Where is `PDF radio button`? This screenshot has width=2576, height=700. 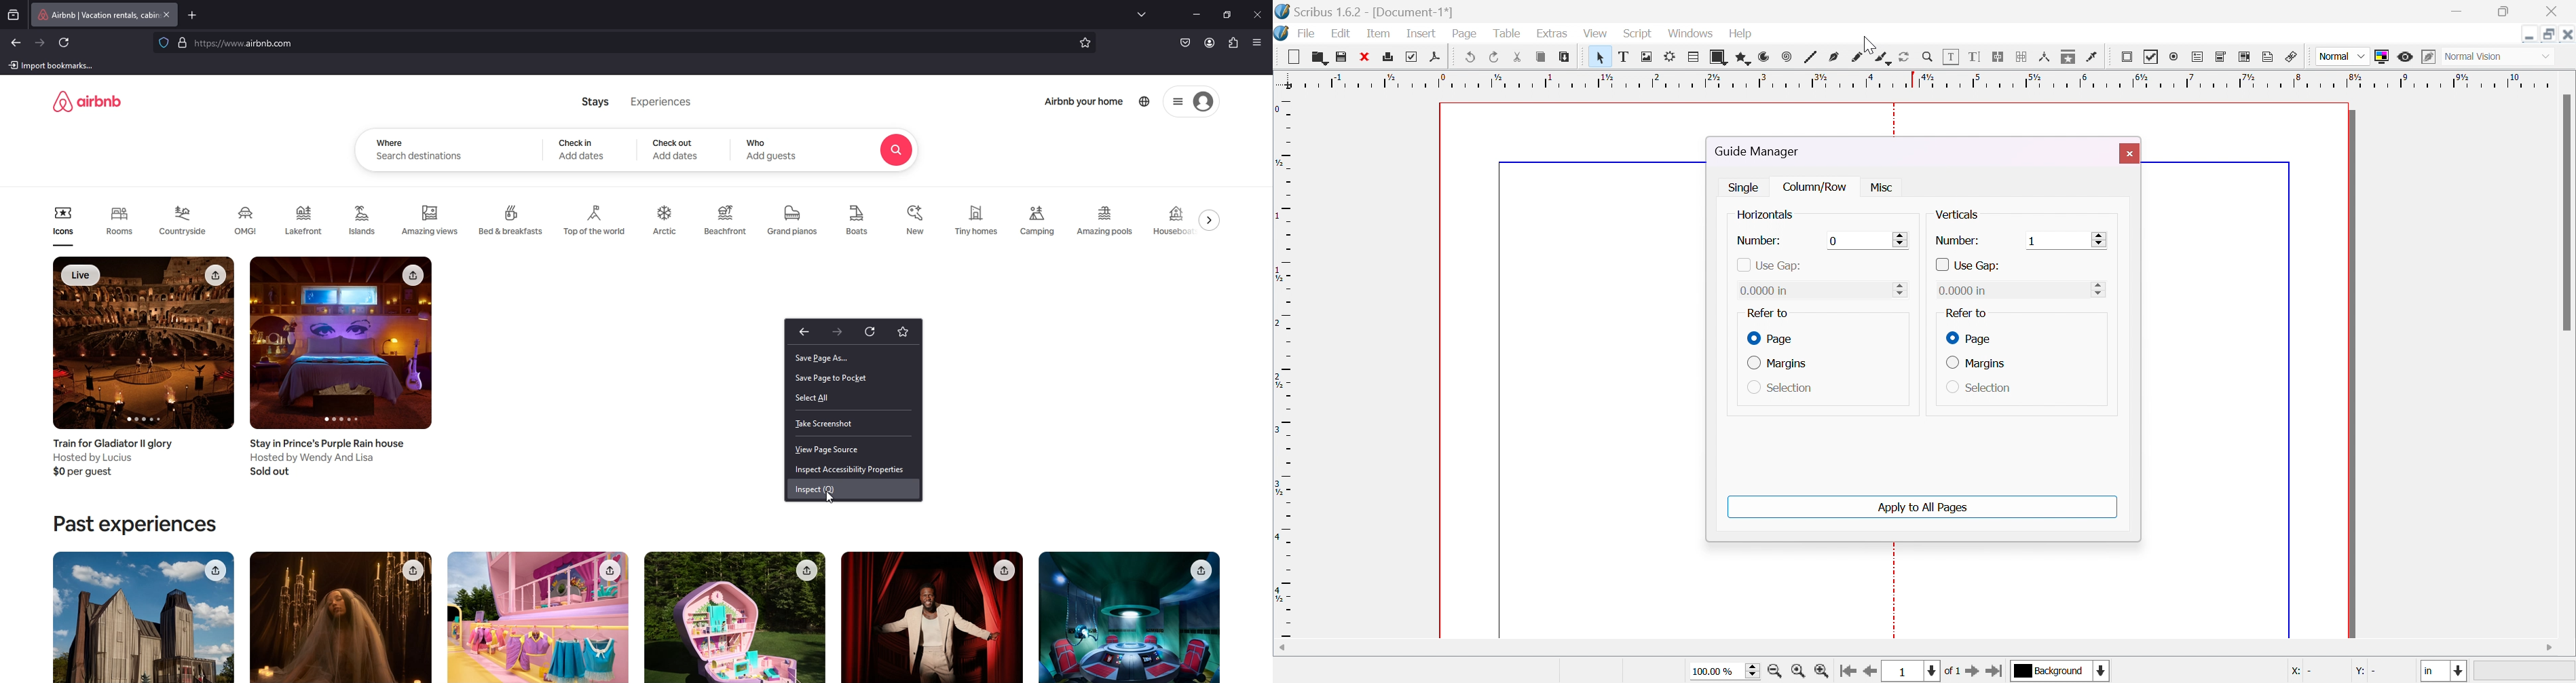 PDF radio button is located at coordinates (2175, 57).